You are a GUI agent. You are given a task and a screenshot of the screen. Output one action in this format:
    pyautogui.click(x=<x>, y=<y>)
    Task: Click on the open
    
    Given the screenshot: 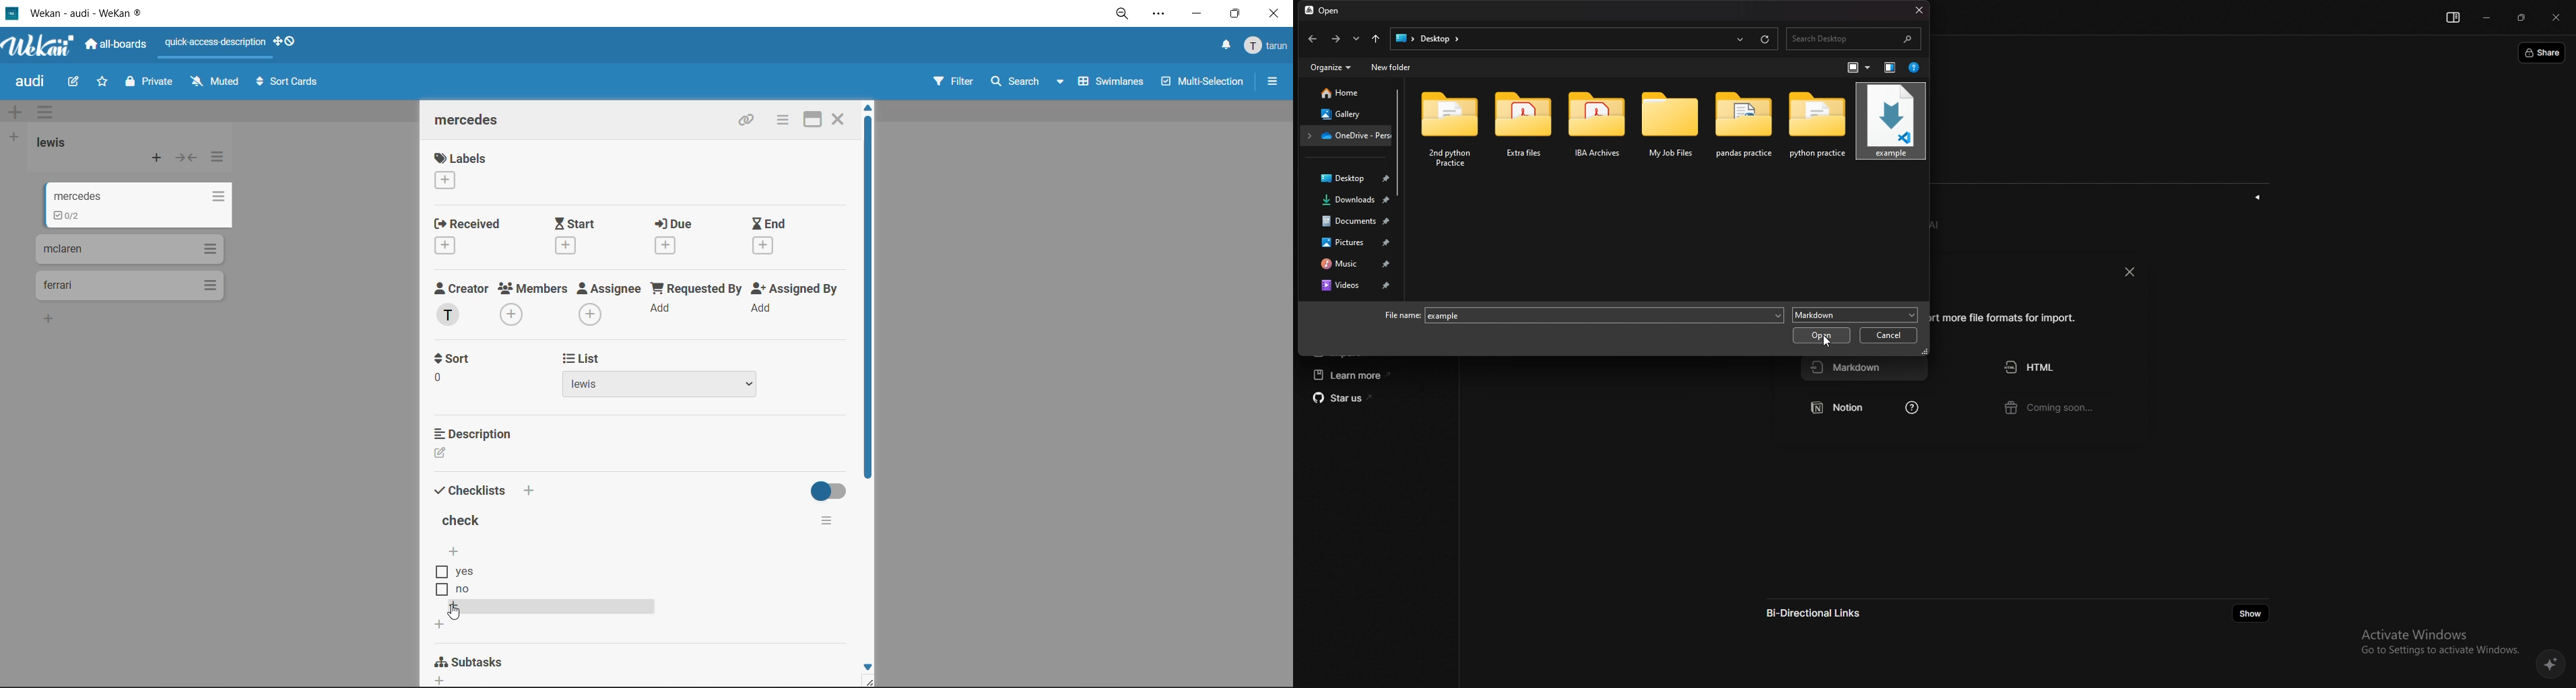 What is the action you would take?
    pyautogui.click(x=1821, y=335)
    